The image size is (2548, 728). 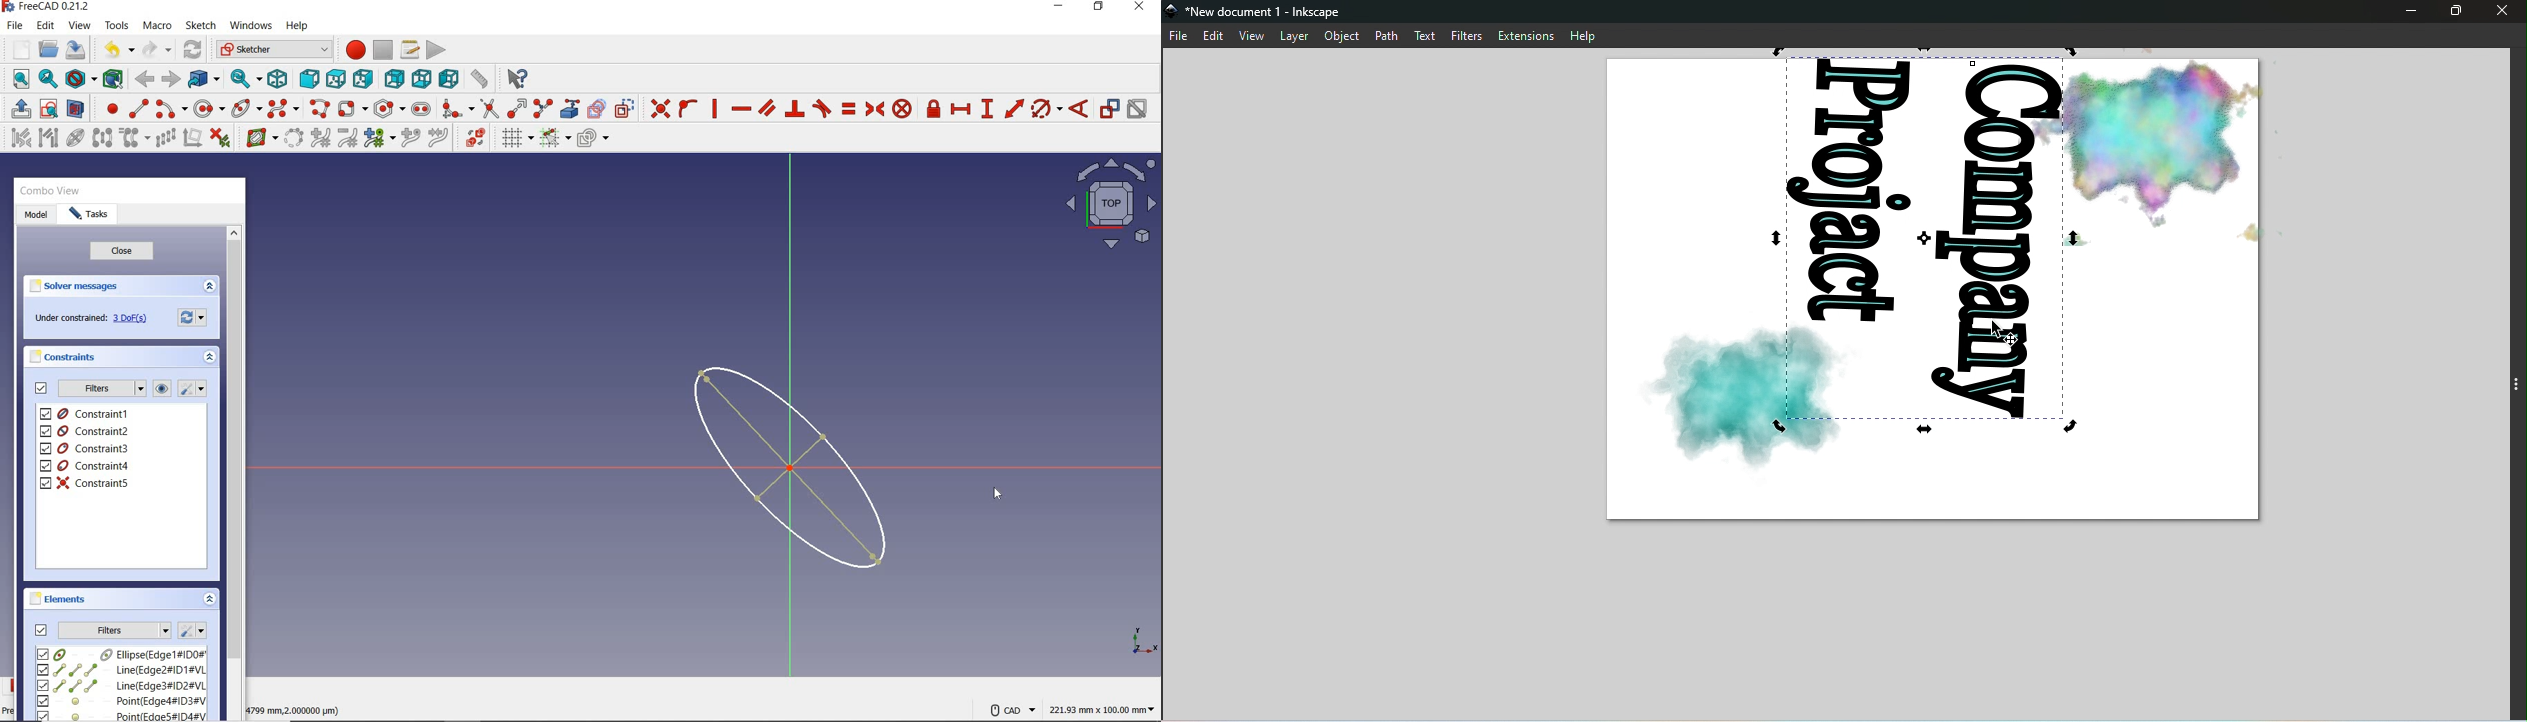 I want to click on front, so click(x=306, y=79).